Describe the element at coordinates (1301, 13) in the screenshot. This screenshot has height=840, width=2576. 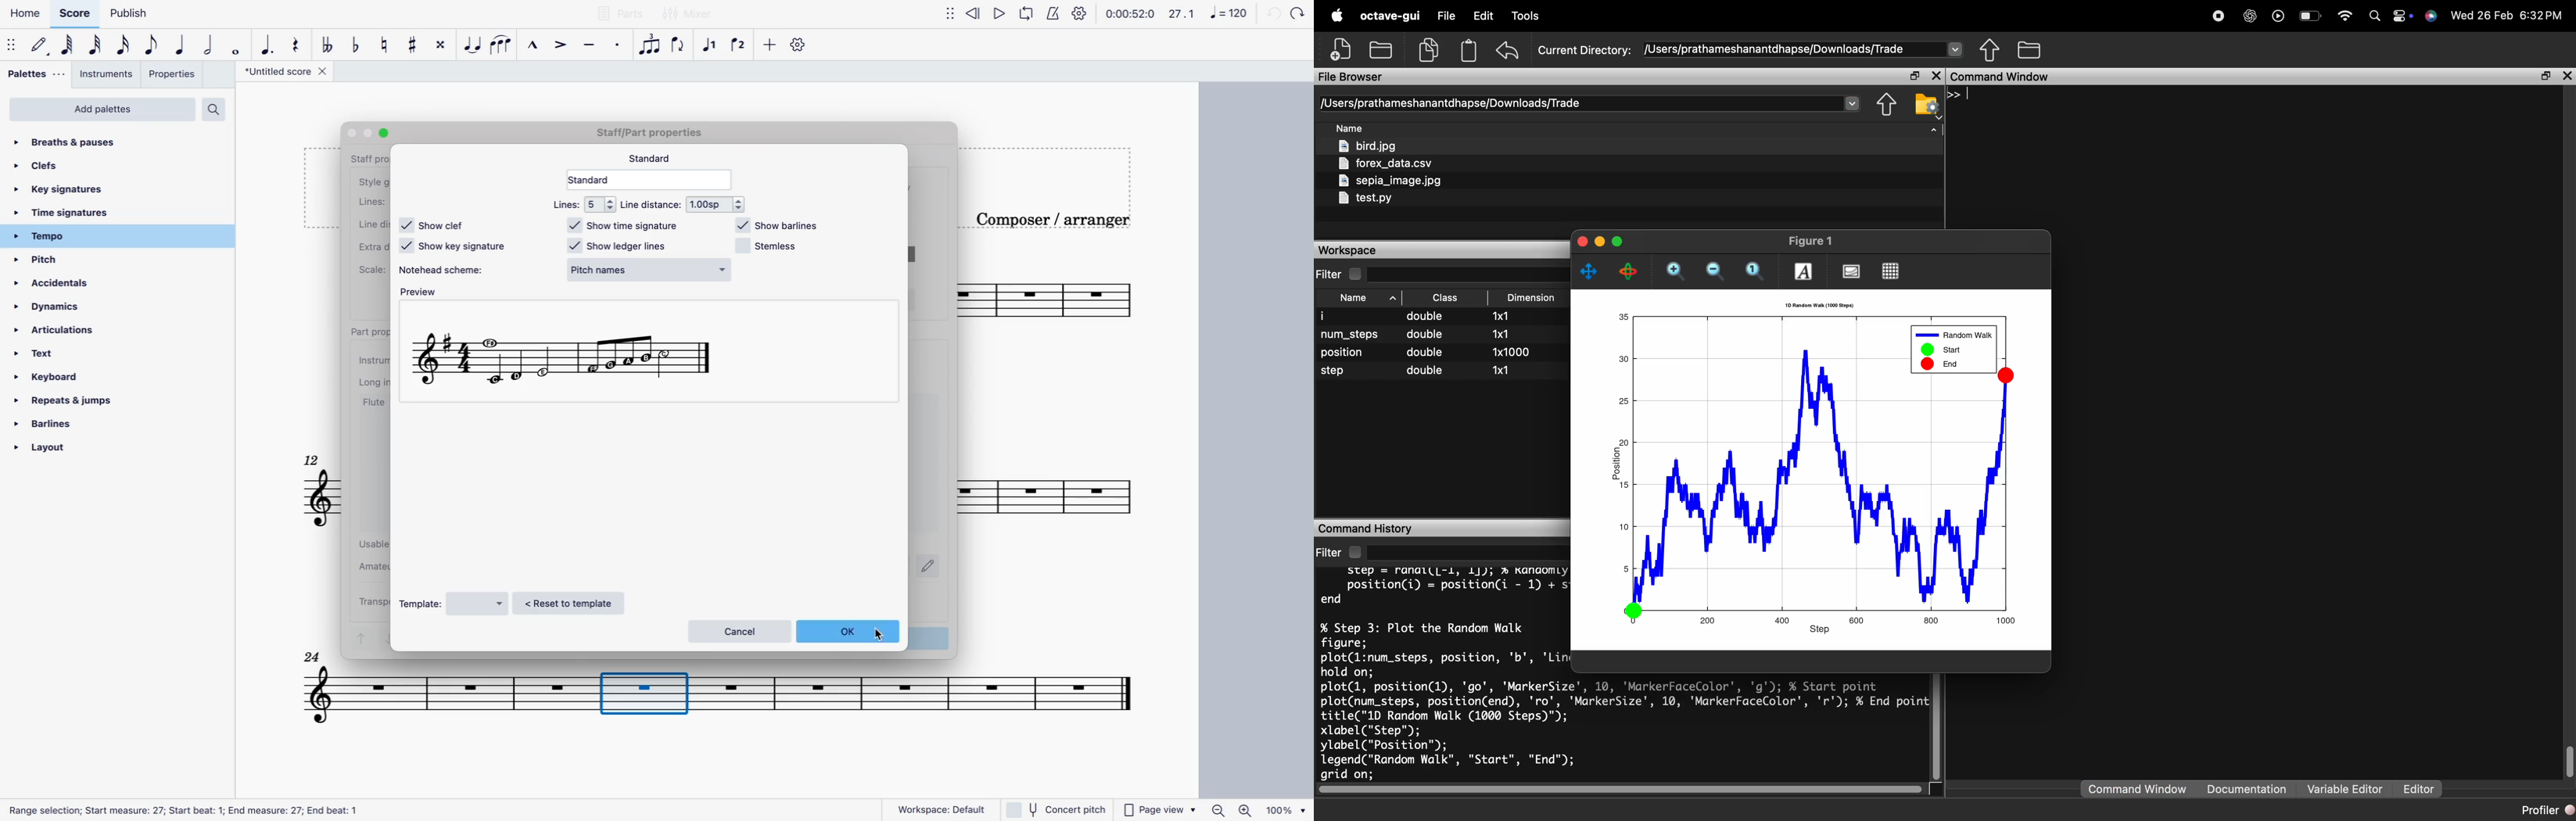
I see `` at that location.